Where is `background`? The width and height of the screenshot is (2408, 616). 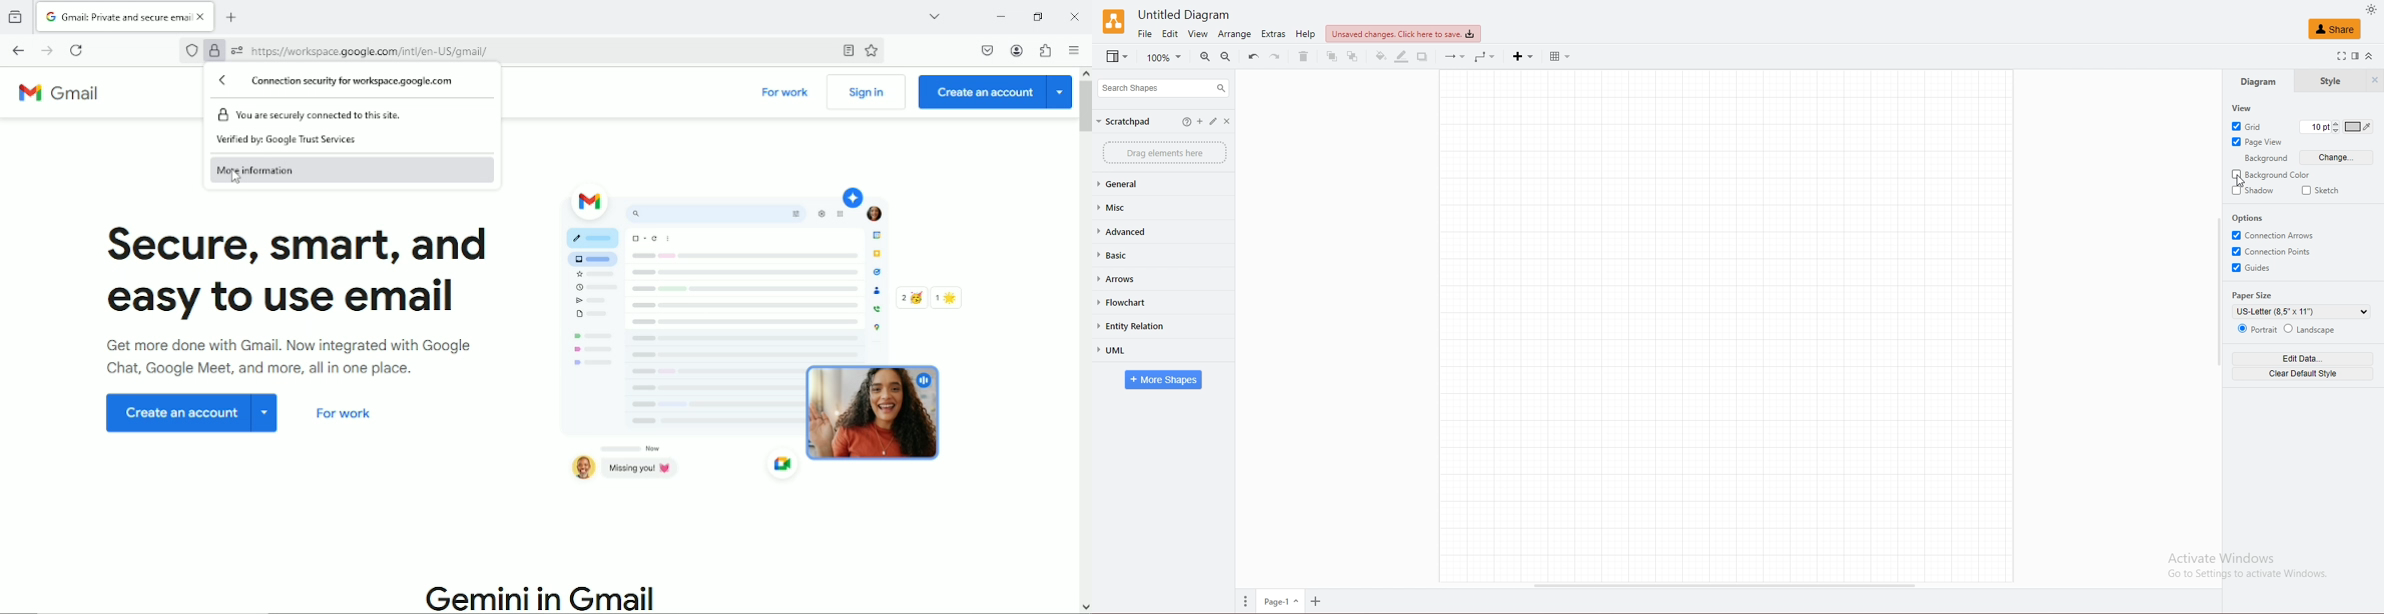
background is located at coordinates (2261, 158).